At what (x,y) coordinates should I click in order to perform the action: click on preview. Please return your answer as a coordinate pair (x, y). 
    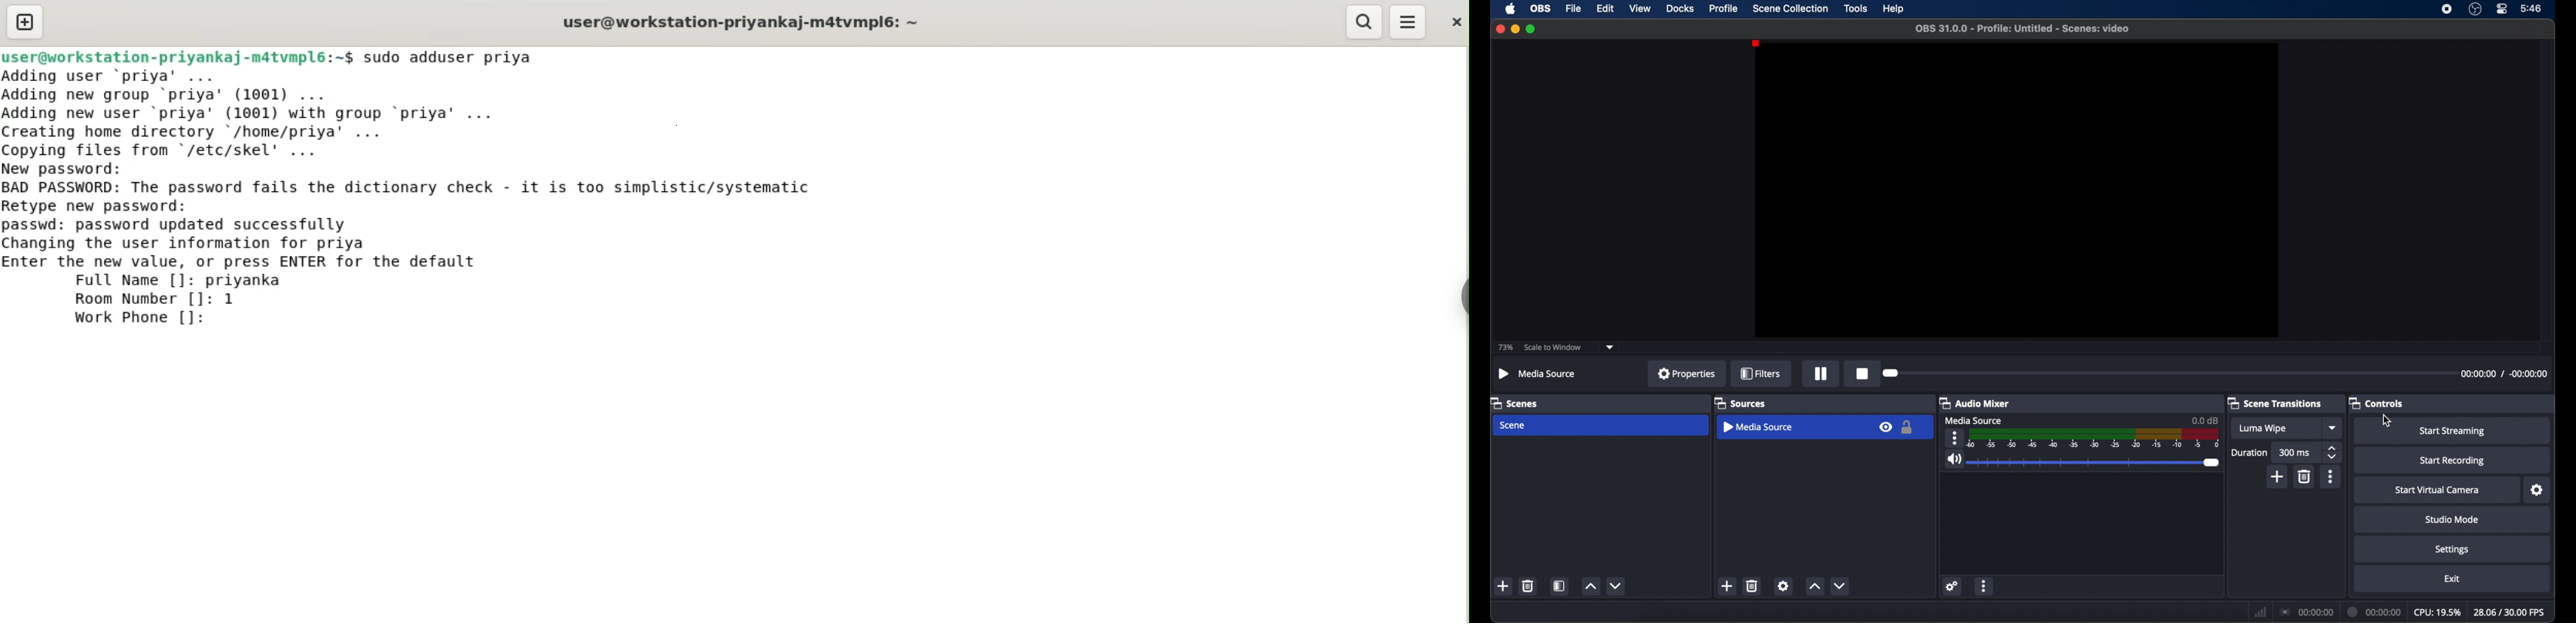
    Looking at the image, I should click on (2017, 192).